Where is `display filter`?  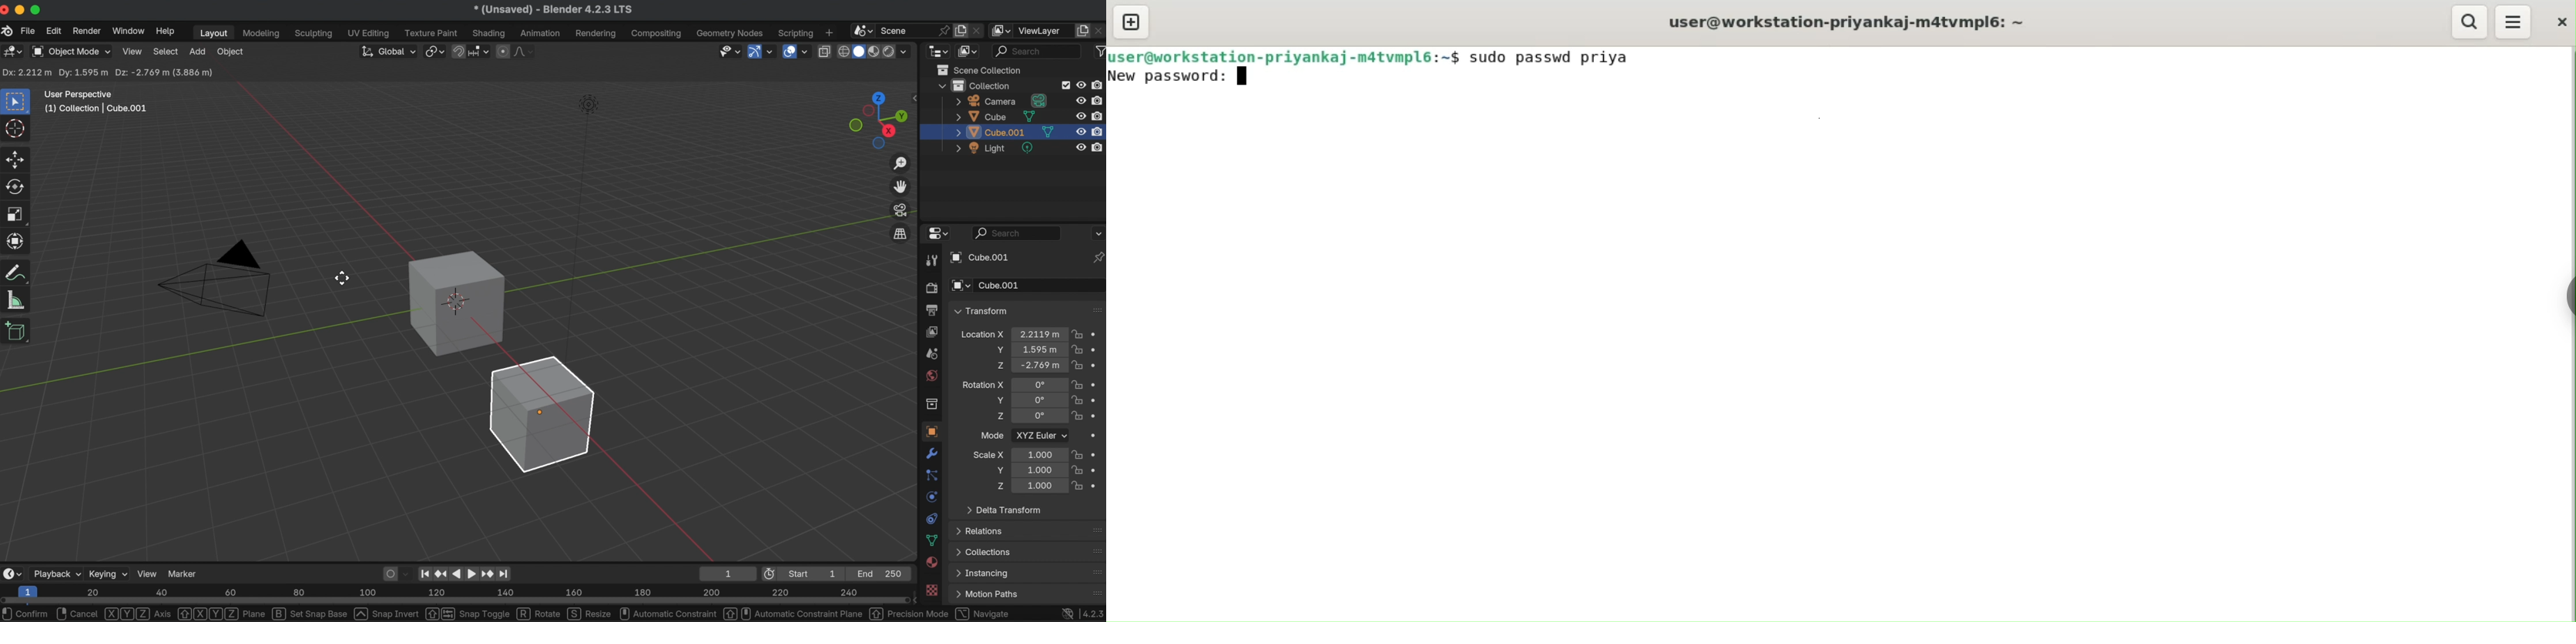
display filter is located at coordinates (1037, 51).